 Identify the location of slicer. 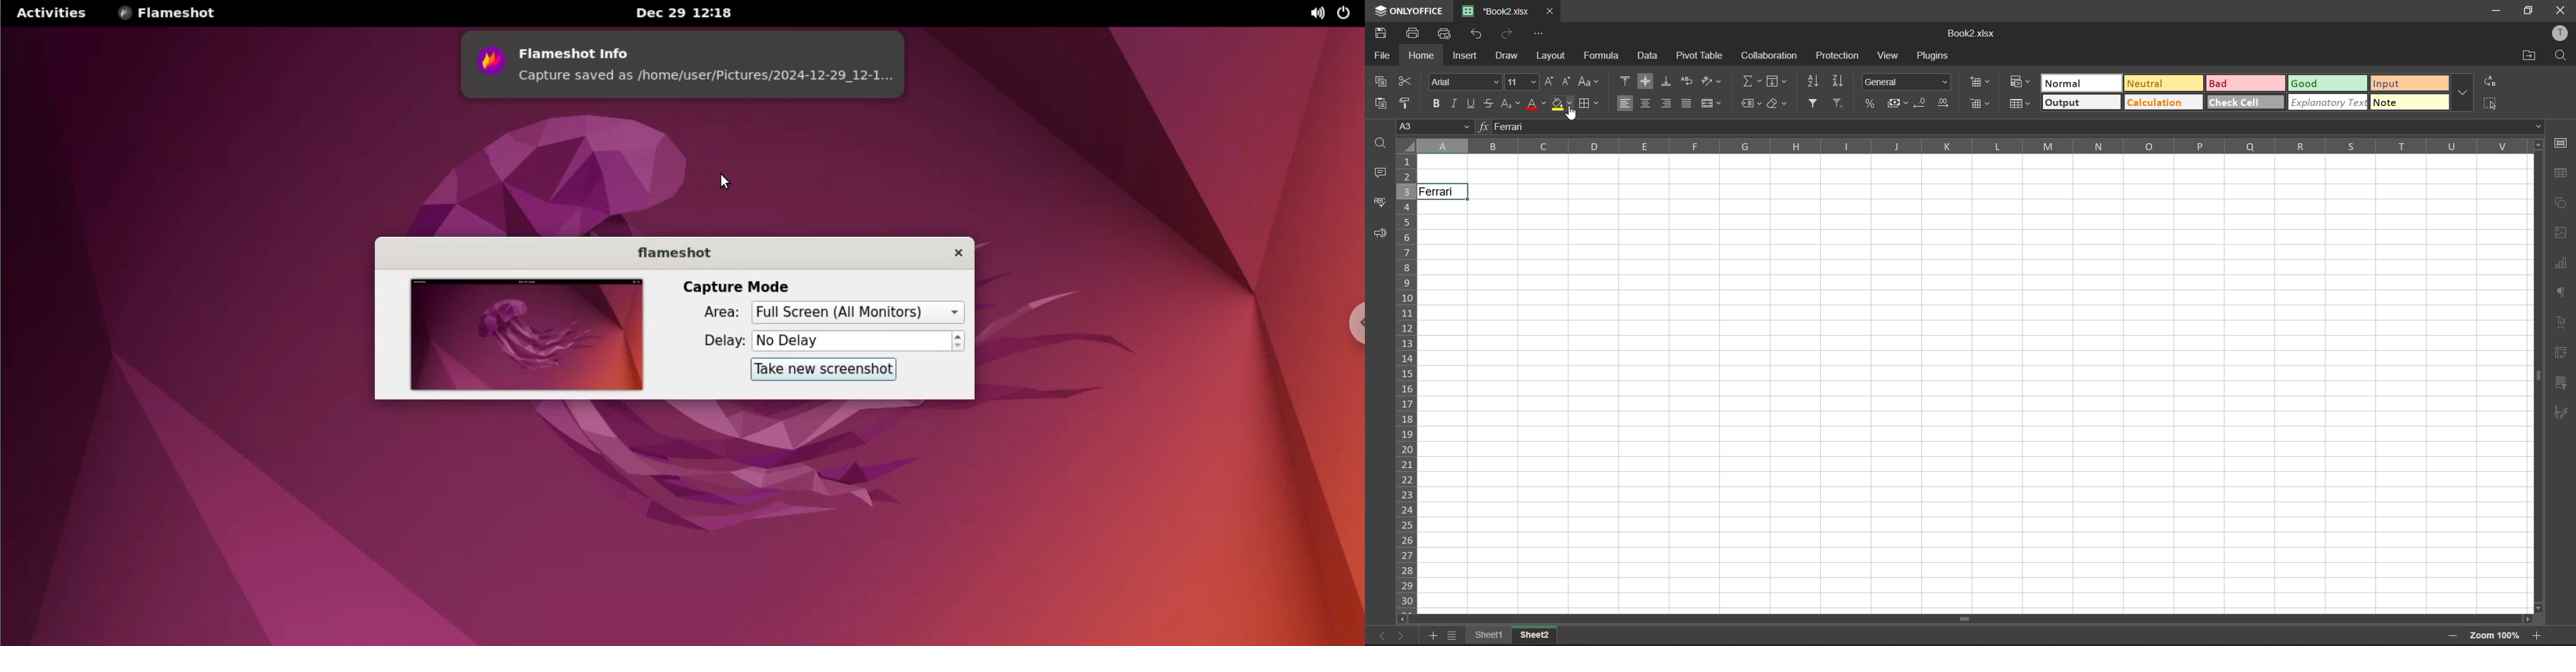
(2564, 383).